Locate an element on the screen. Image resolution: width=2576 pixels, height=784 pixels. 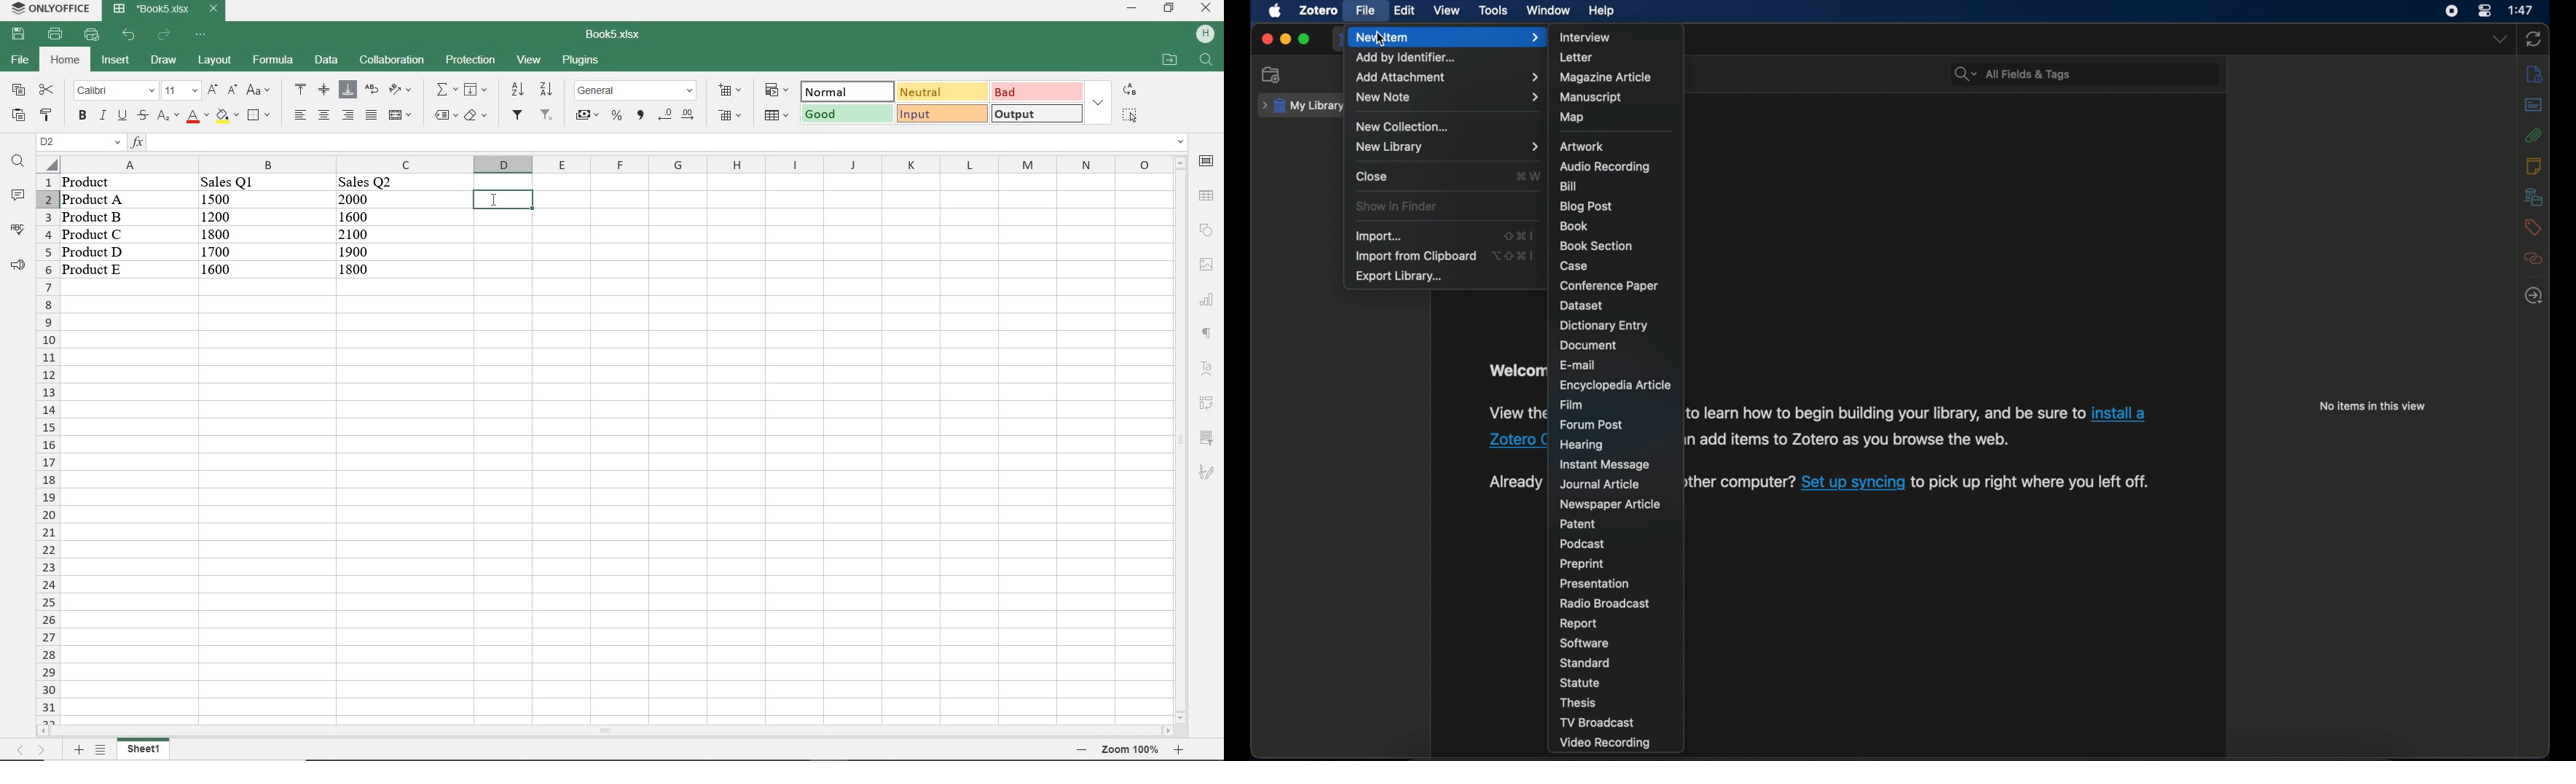
close is located at coordinates (1372, 176).